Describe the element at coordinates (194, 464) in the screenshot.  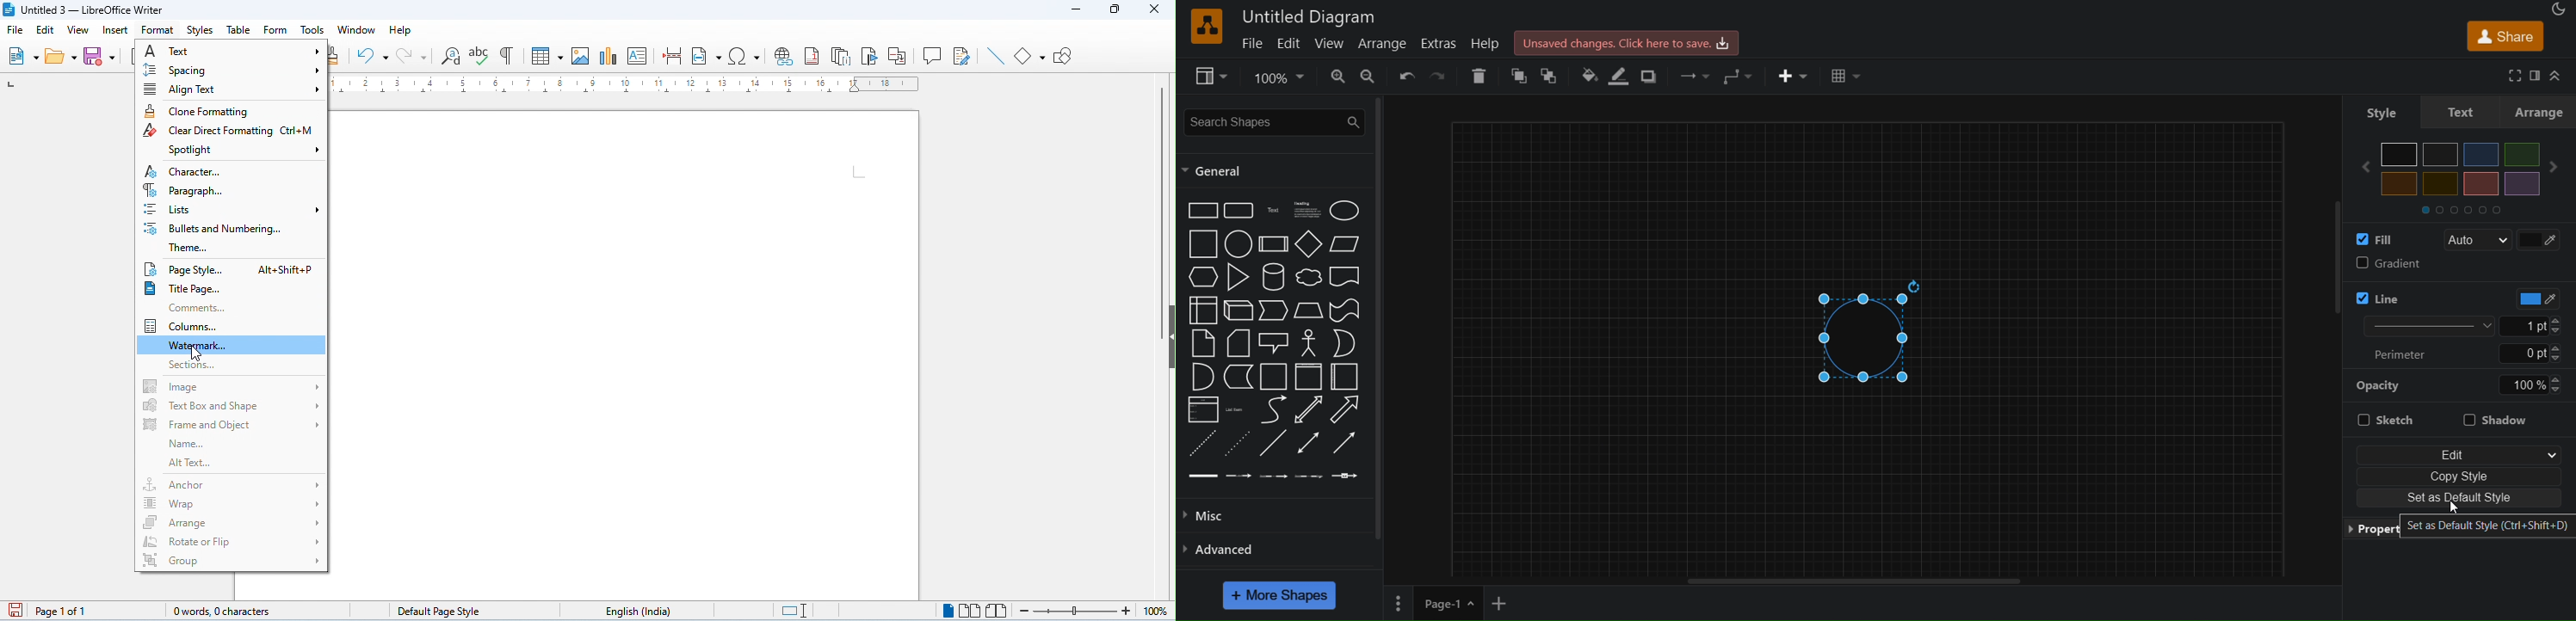
I see `alt text` at that location.